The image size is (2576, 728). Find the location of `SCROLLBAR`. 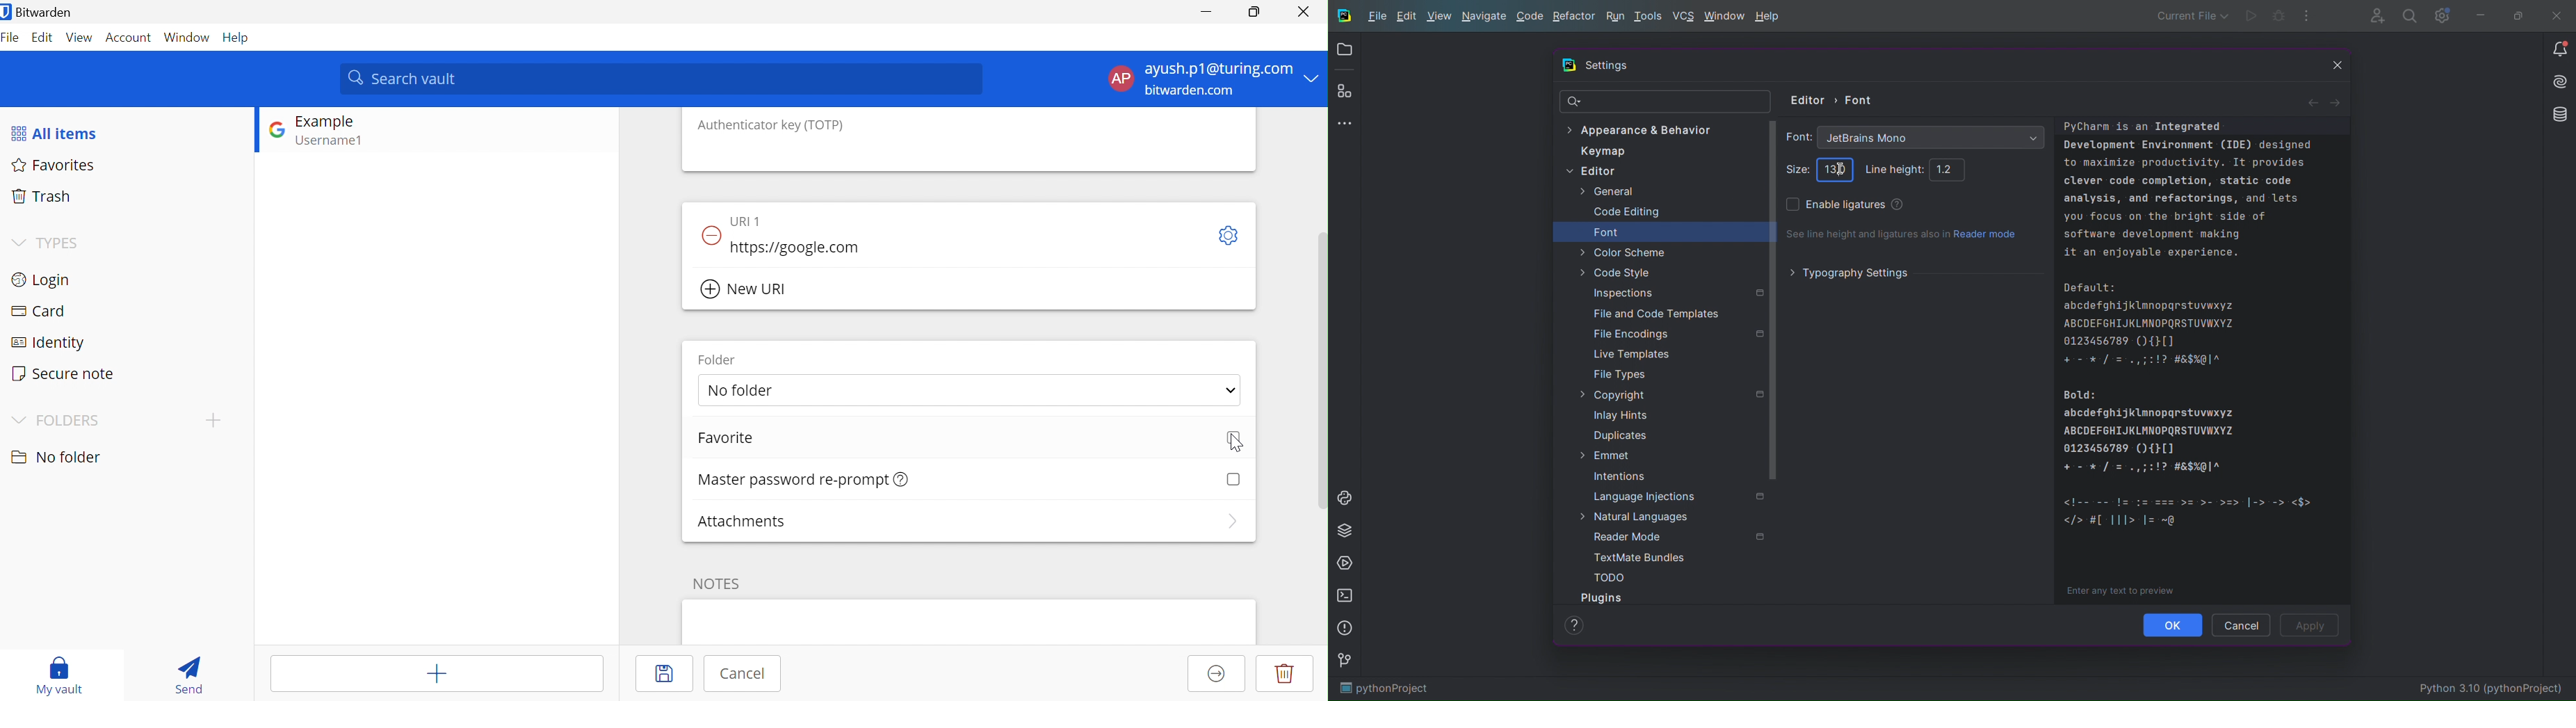

SCROLLBAR is located at coordinates (1320, 363).